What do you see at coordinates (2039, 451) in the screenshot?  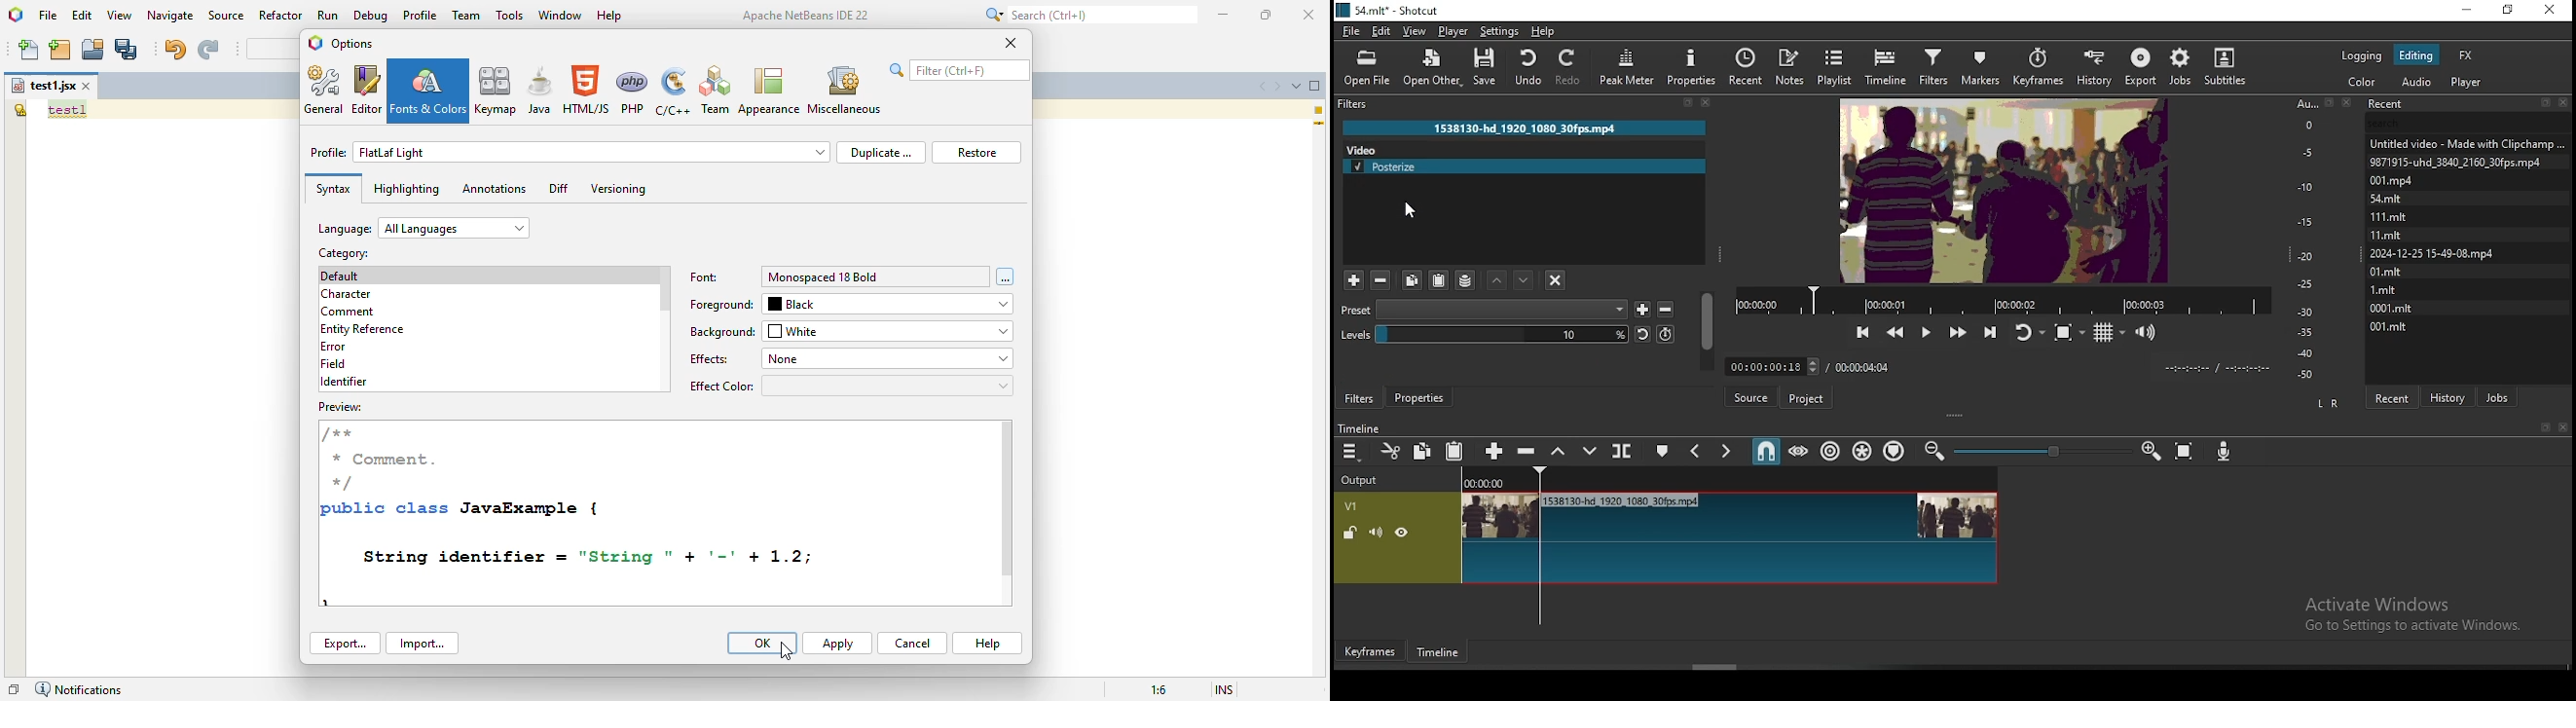 I see `zoom in or zoom out slider` at bounding box center [2039, 451].